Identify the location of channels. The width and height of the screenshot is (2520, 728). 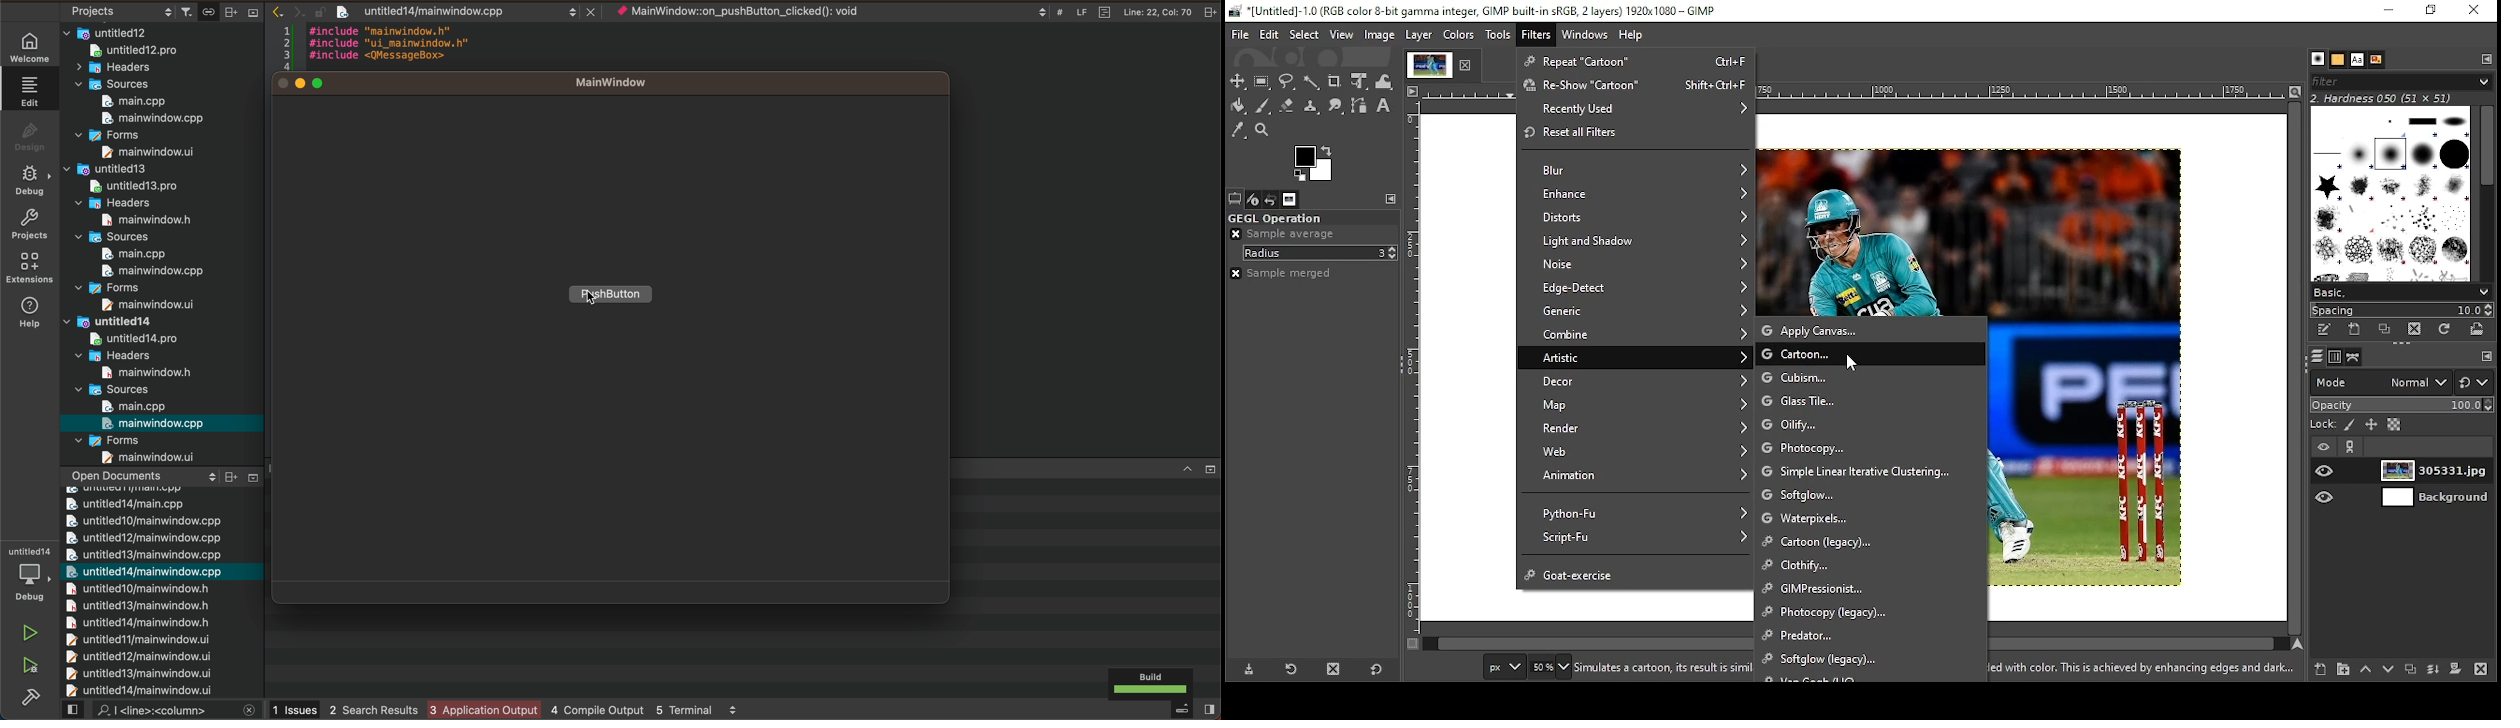
(2336, 358).